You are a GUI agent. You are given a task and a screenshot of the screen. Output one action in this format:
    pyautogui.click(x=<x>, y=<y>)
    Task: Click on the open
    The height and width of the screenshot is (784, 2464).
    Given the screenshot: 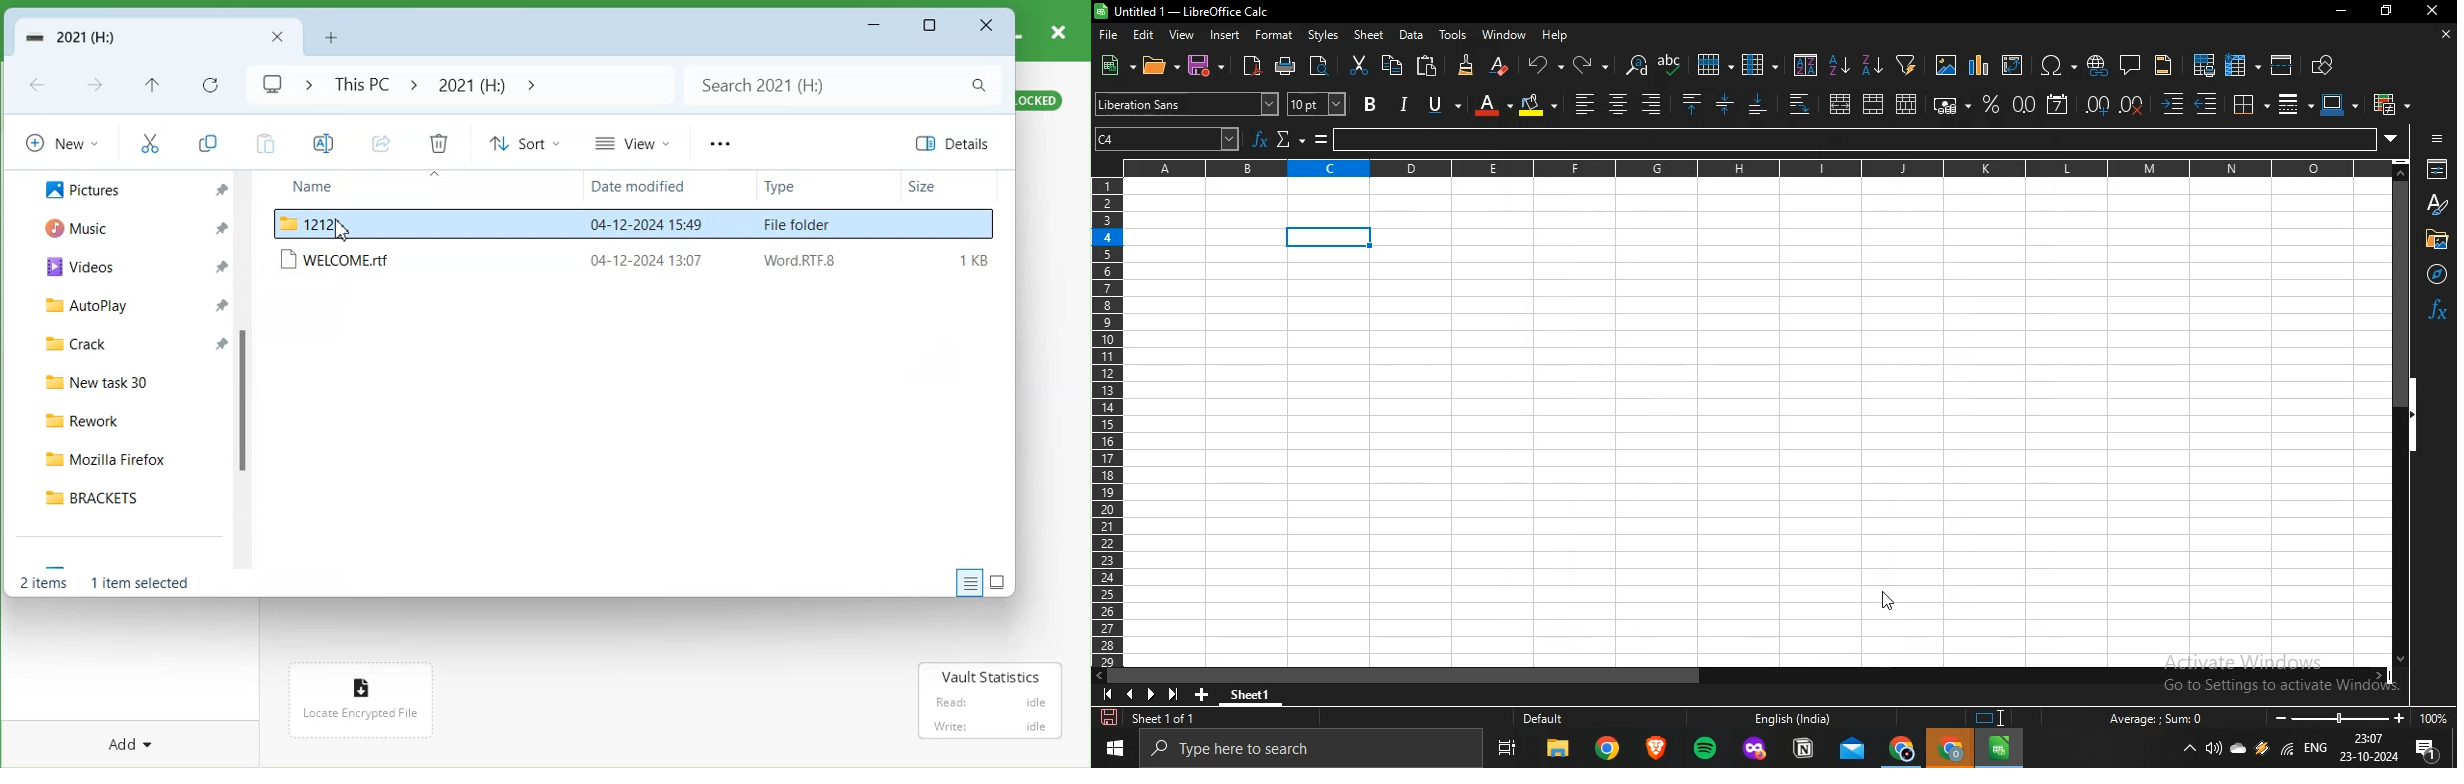 What is the action you would take?
    pyautogui.click(x=1156, y=67)
    